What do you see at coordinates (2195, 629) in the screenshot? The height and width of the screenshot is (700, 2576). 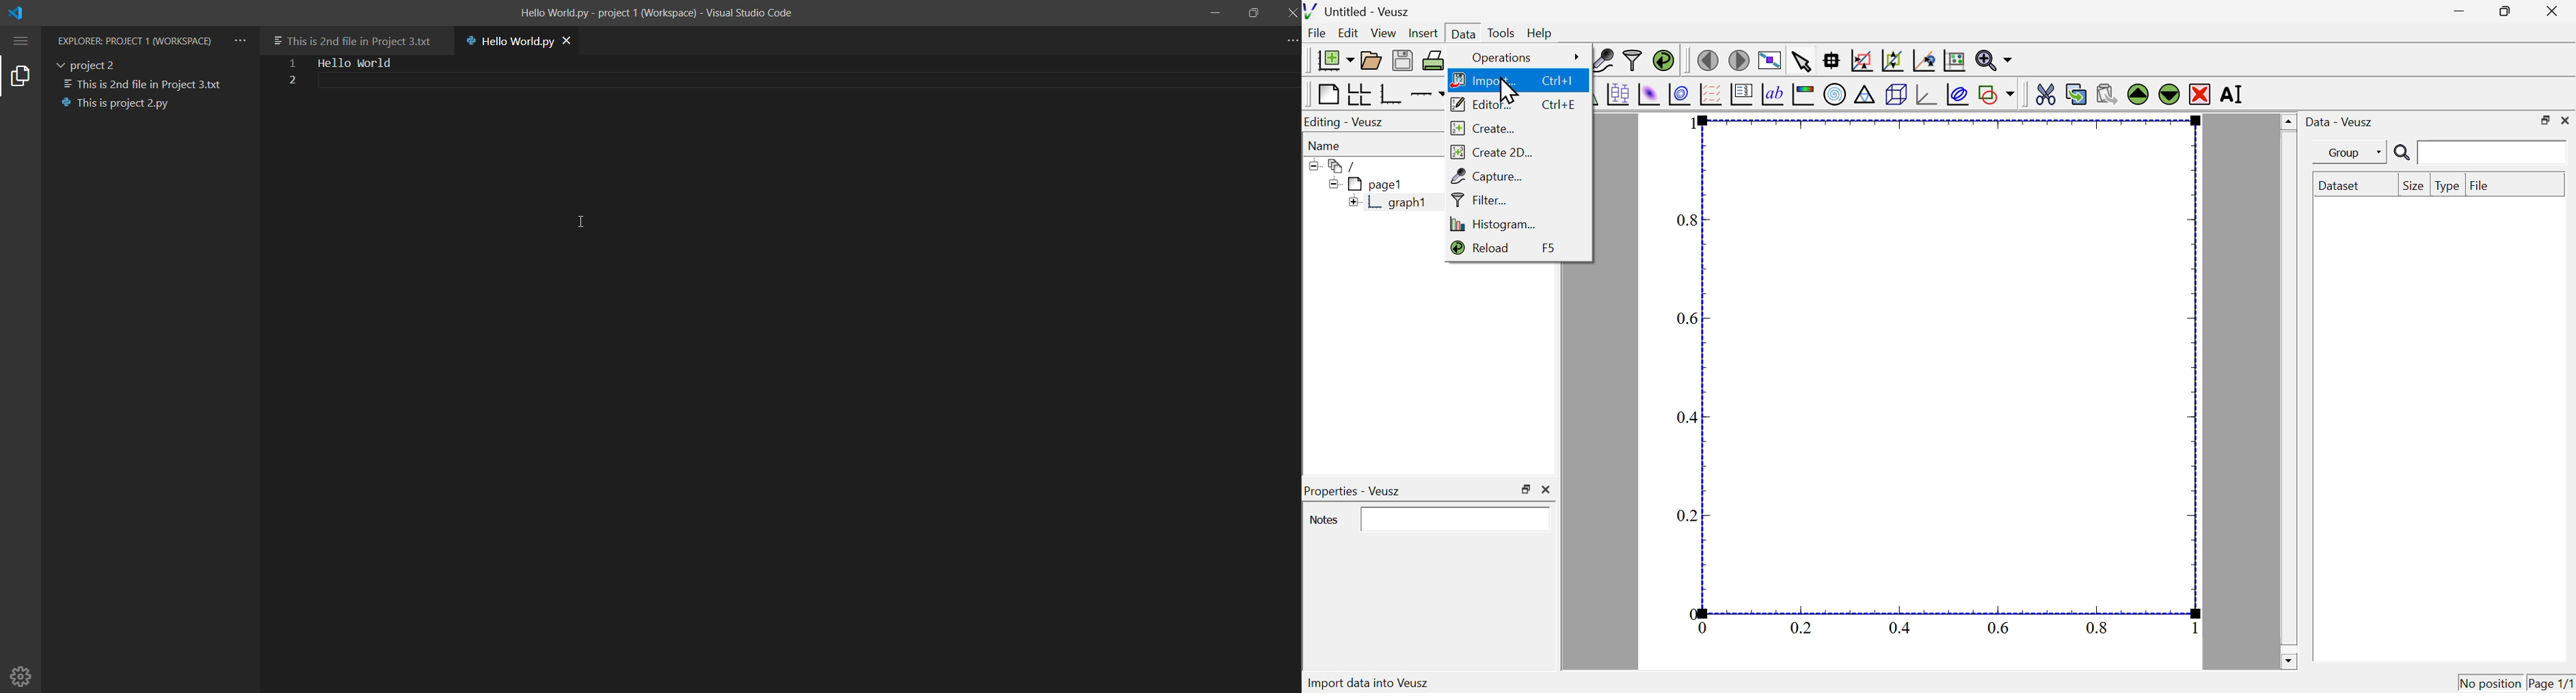 I see `1` at bounding box center [2195, 629].